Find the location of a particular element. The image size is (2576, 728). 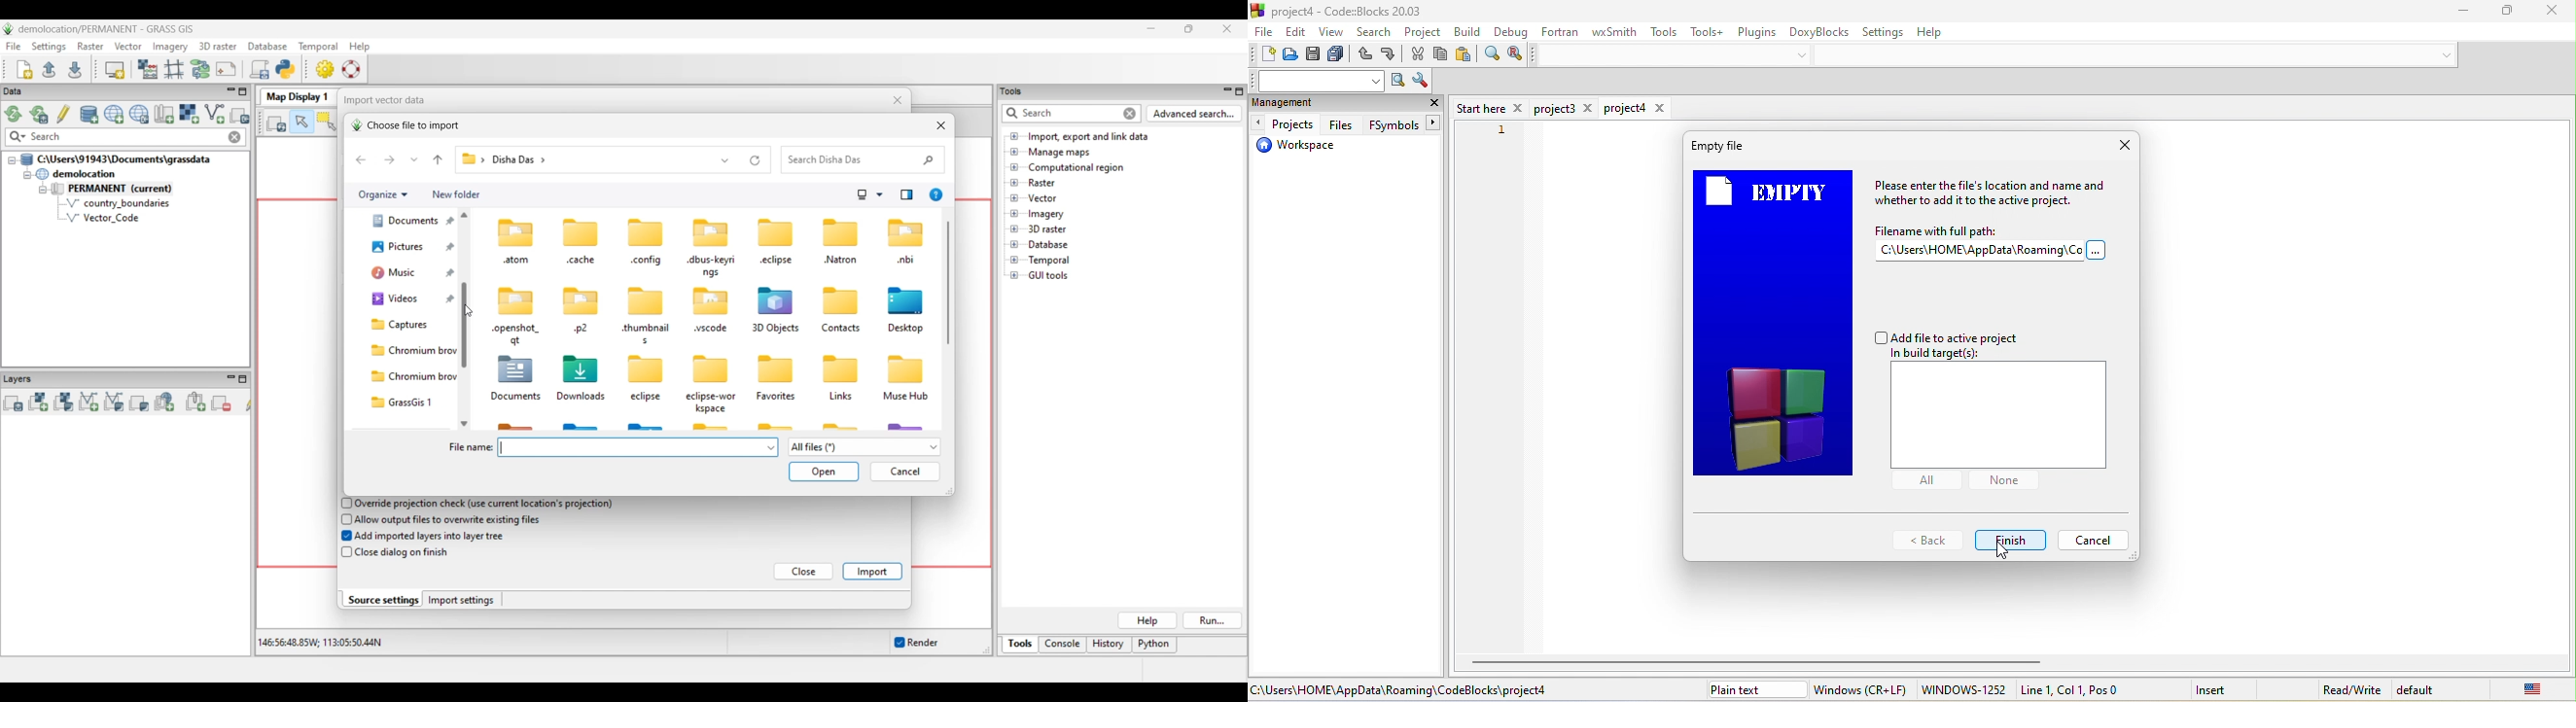

tools is located at coordinates (1666, 32).